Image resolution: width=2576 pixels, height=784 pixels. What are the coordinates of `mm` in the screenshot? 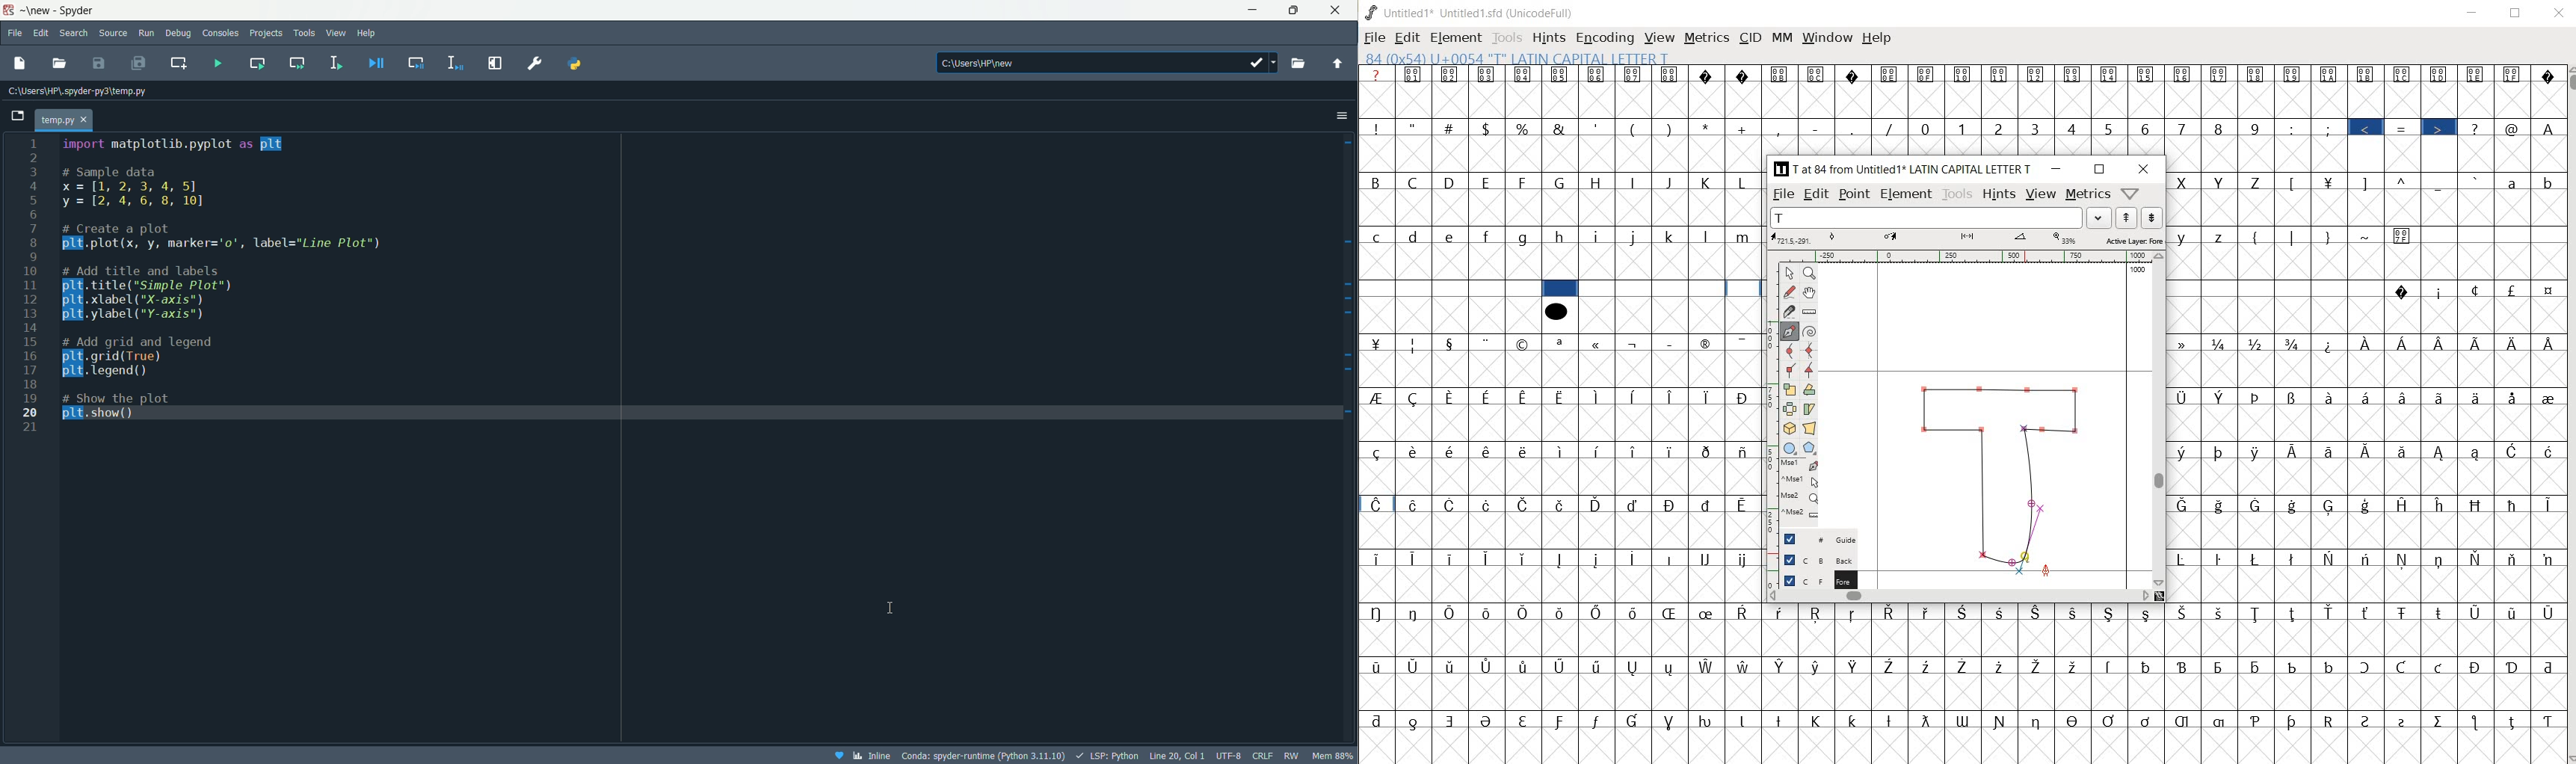 It's located at (1781, 38).